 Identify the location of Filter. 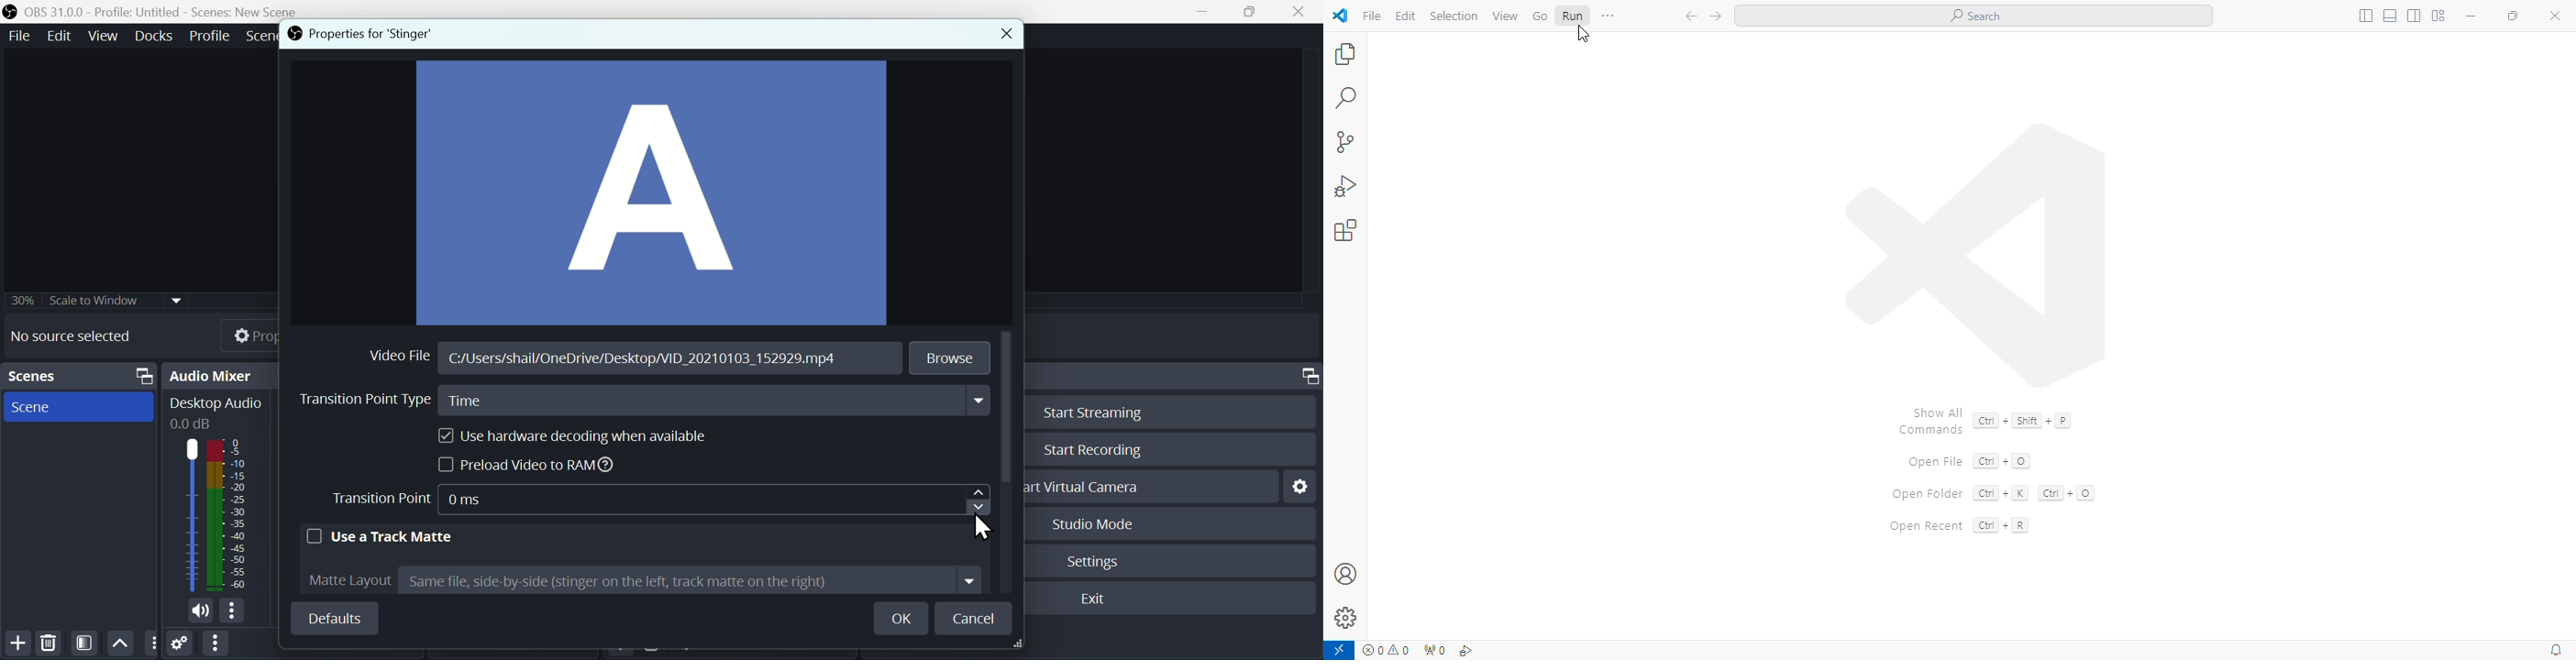
(87, 643).